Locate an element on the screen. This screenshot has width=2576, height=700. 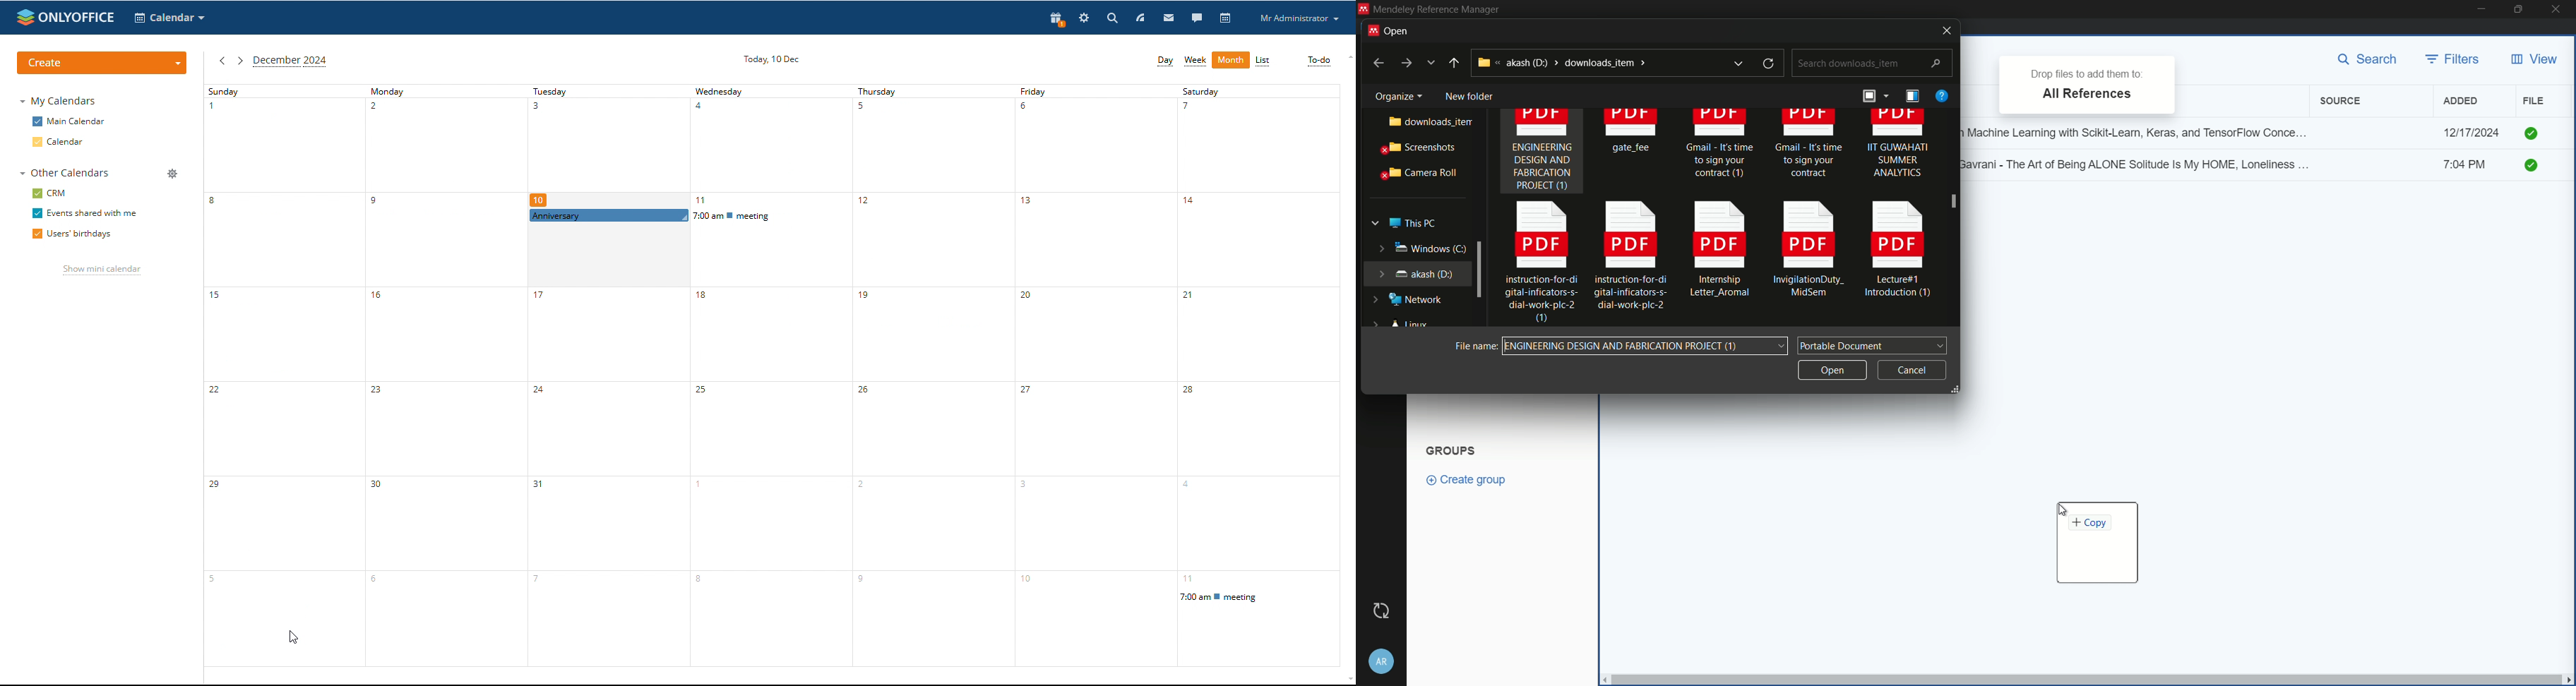
arrange is located at coordinates (1873, 98).